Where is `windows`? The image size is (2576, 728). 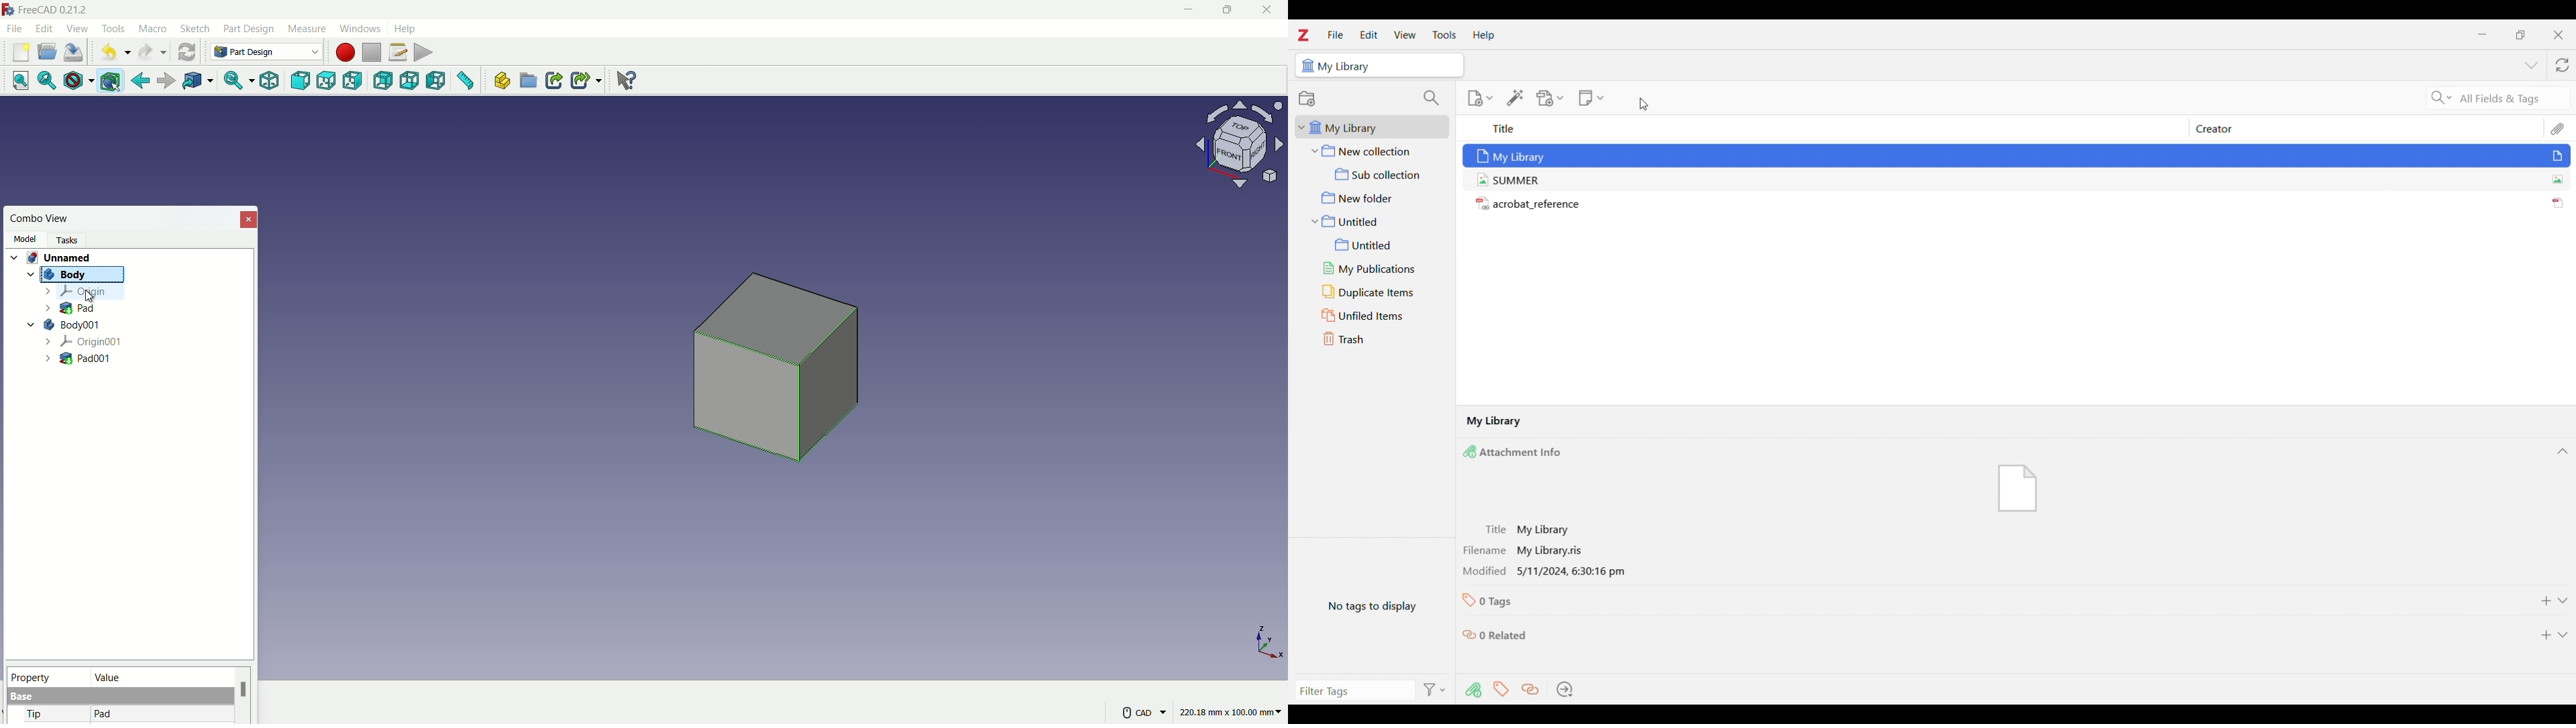 windows is located at coordinates (359, 28).